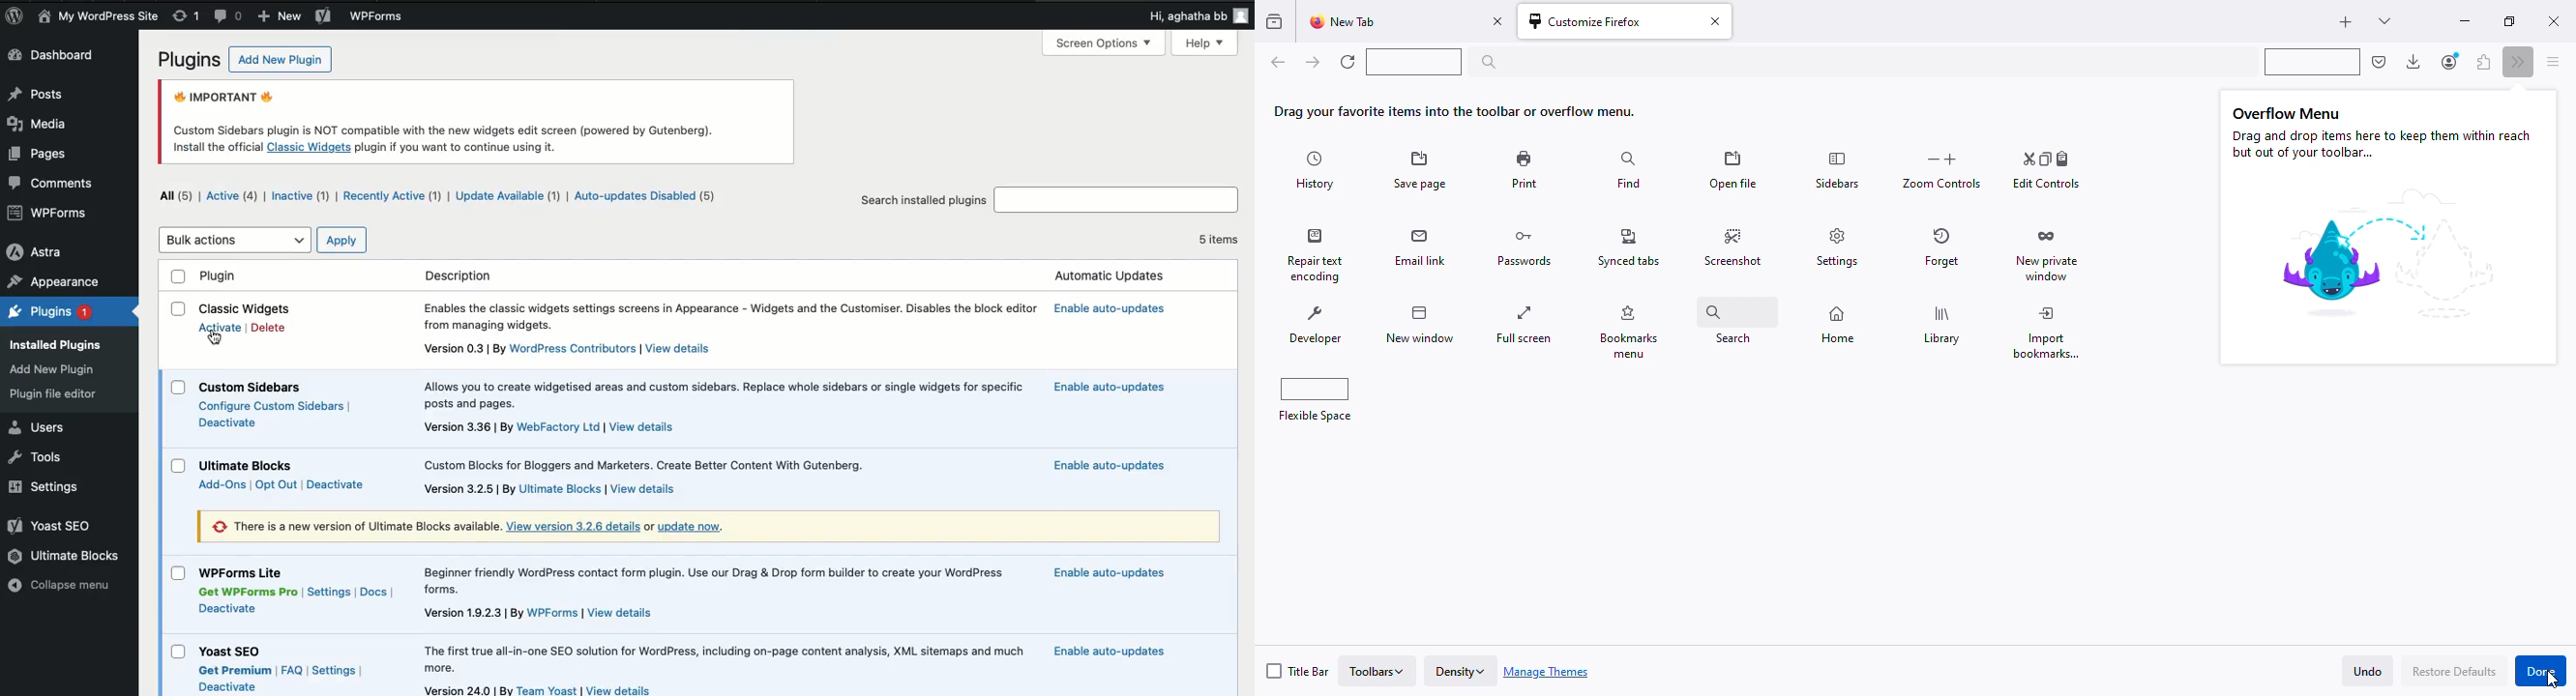 This screenshot has width=2576, height=700. I want to click on extensions, so click(2483, 62).